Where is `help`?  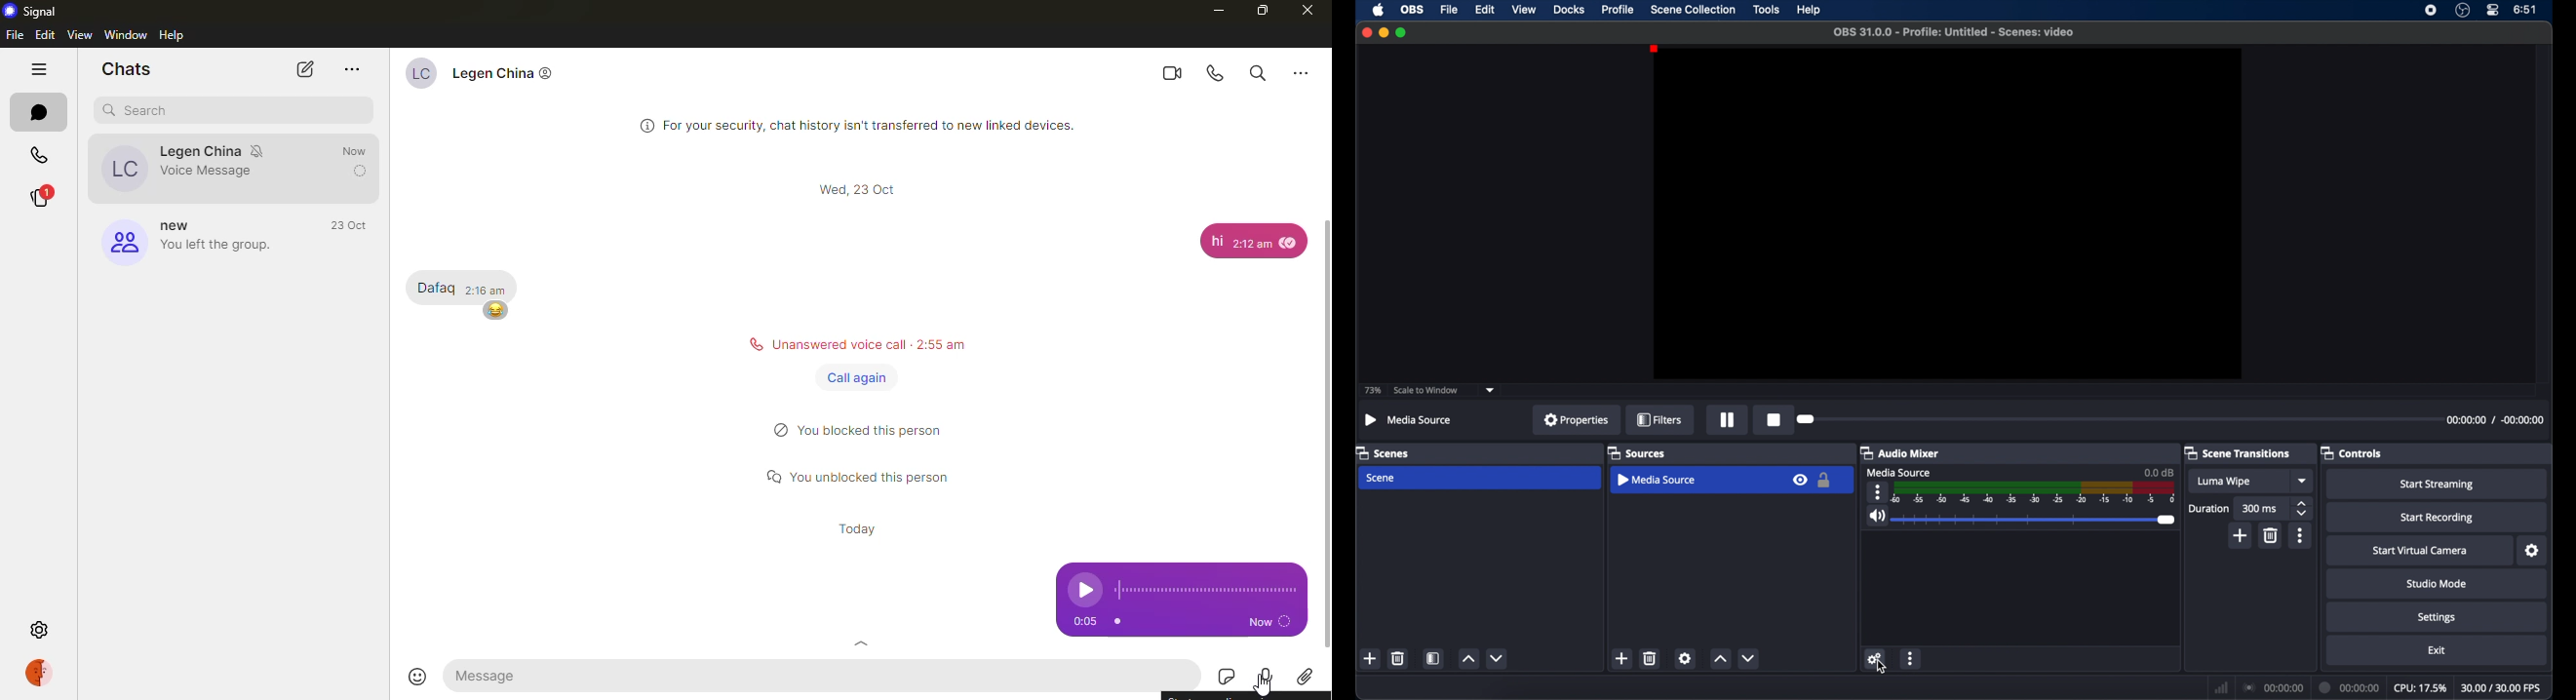 help is located at coordinates (1810, 10).